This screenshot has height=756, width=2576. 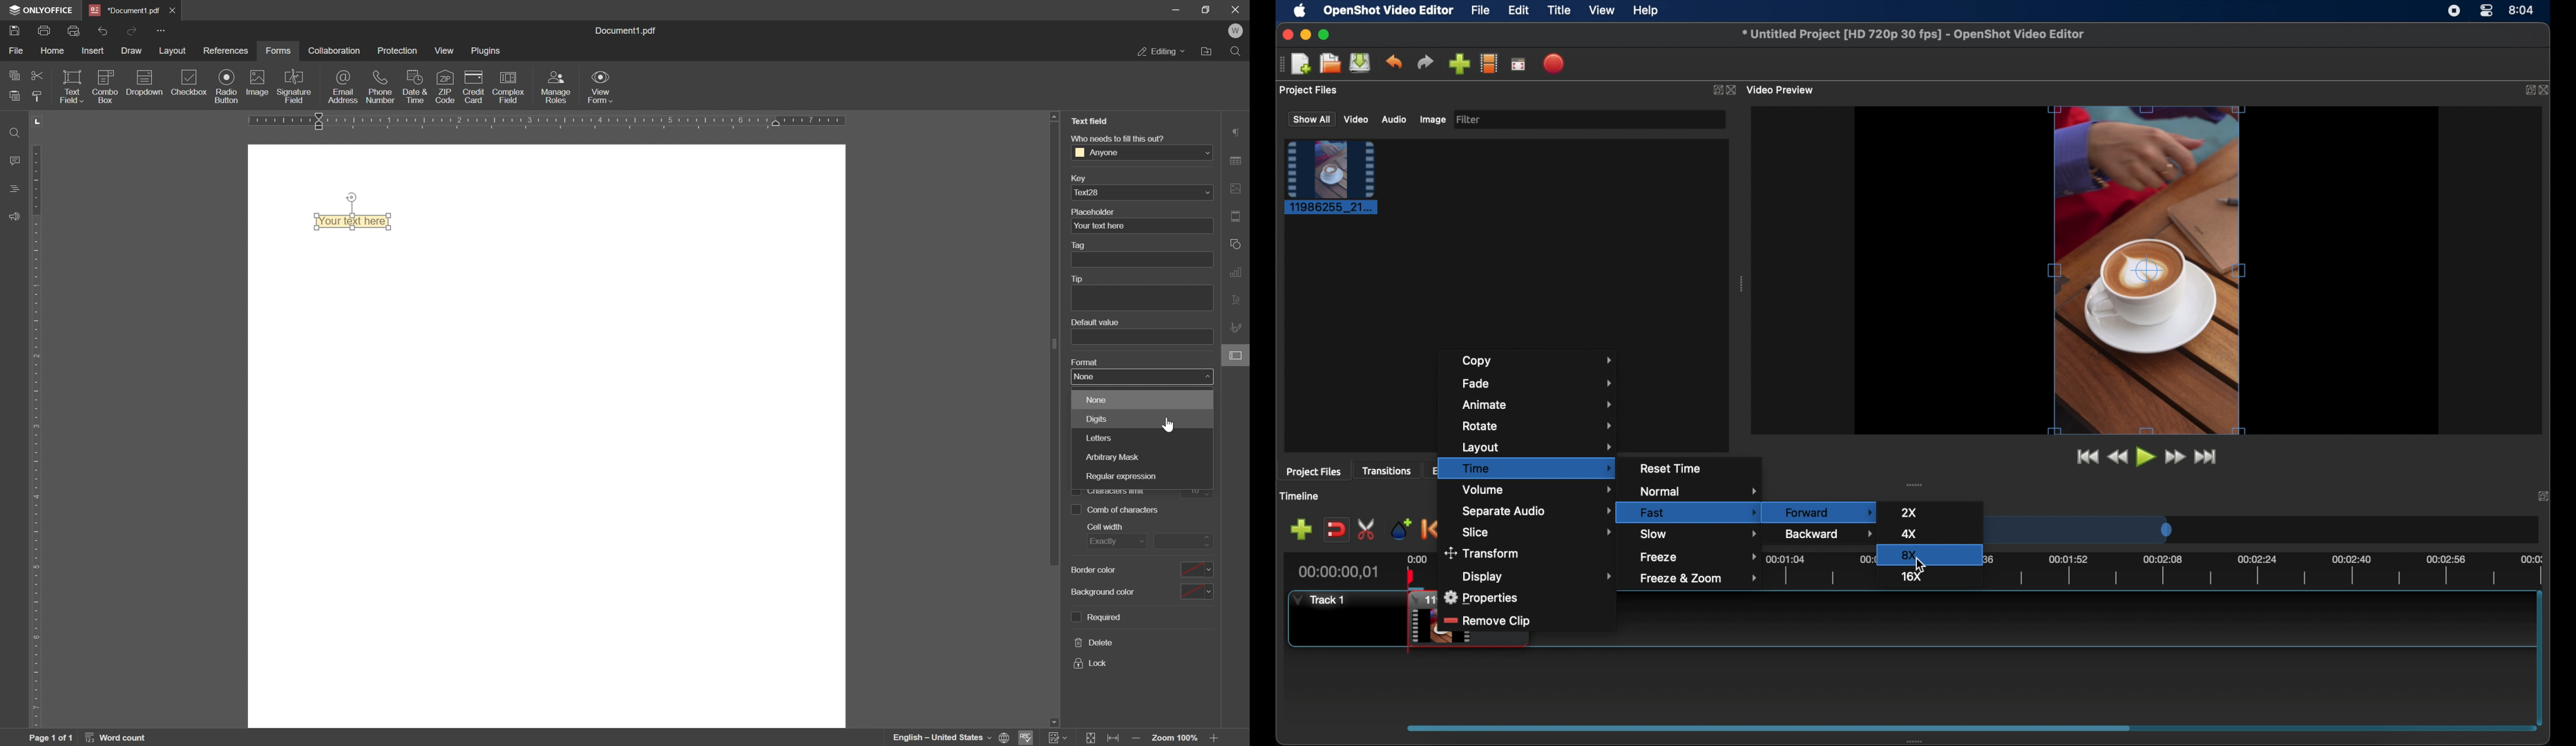 I want to click on text field, so click(x=72, y=87).